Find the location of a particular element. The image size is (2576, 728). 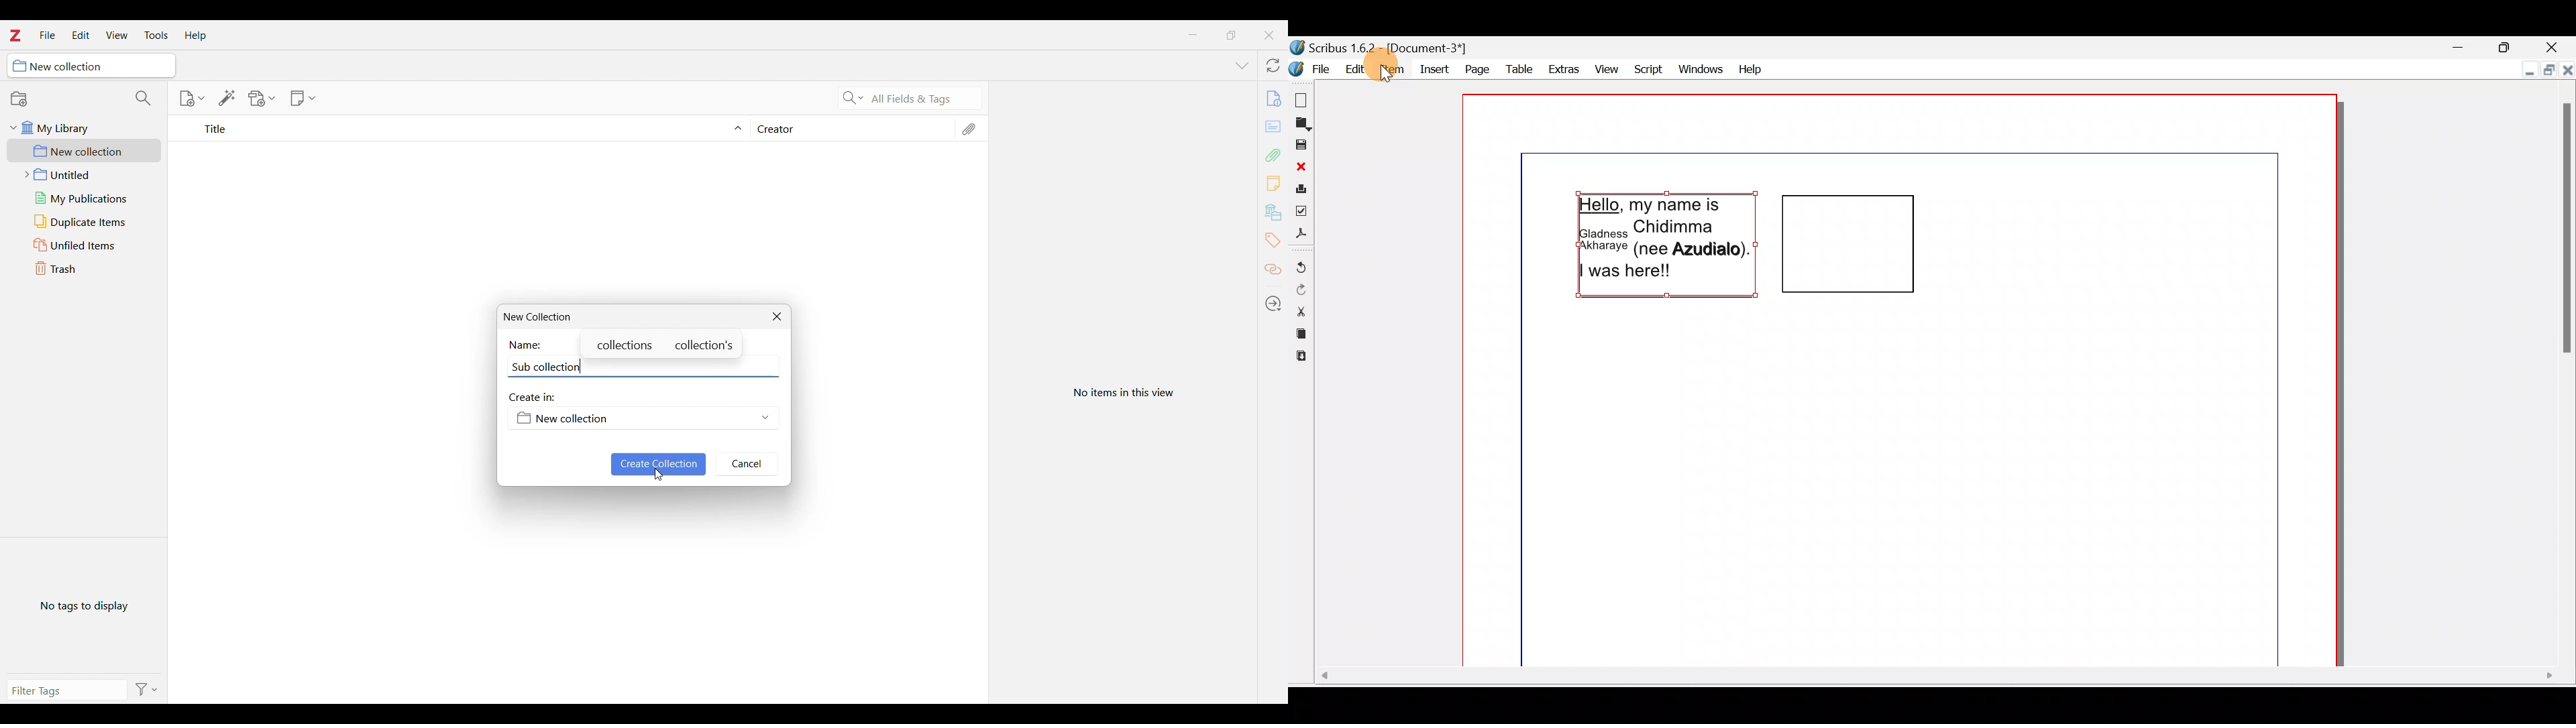

Minimize is located at coordinates (1192, 34).